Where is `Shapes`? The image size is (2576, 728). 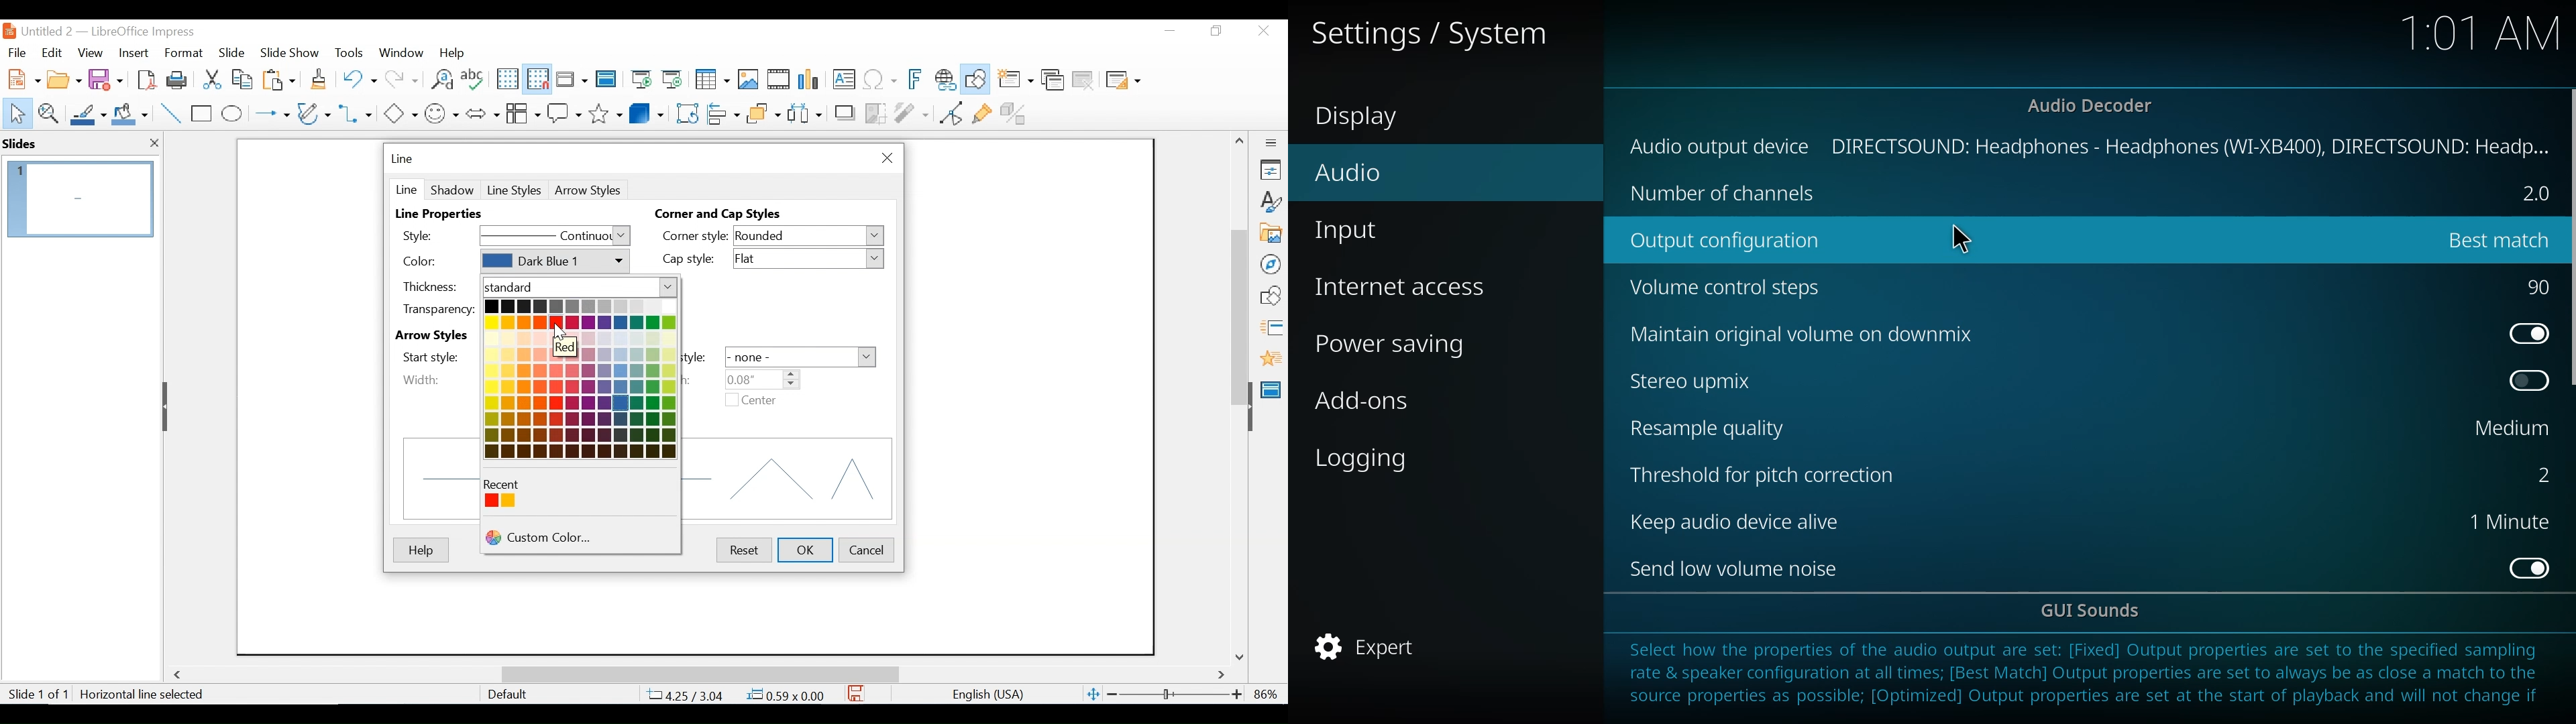
Shapes is located at coordinates (1271, 296).